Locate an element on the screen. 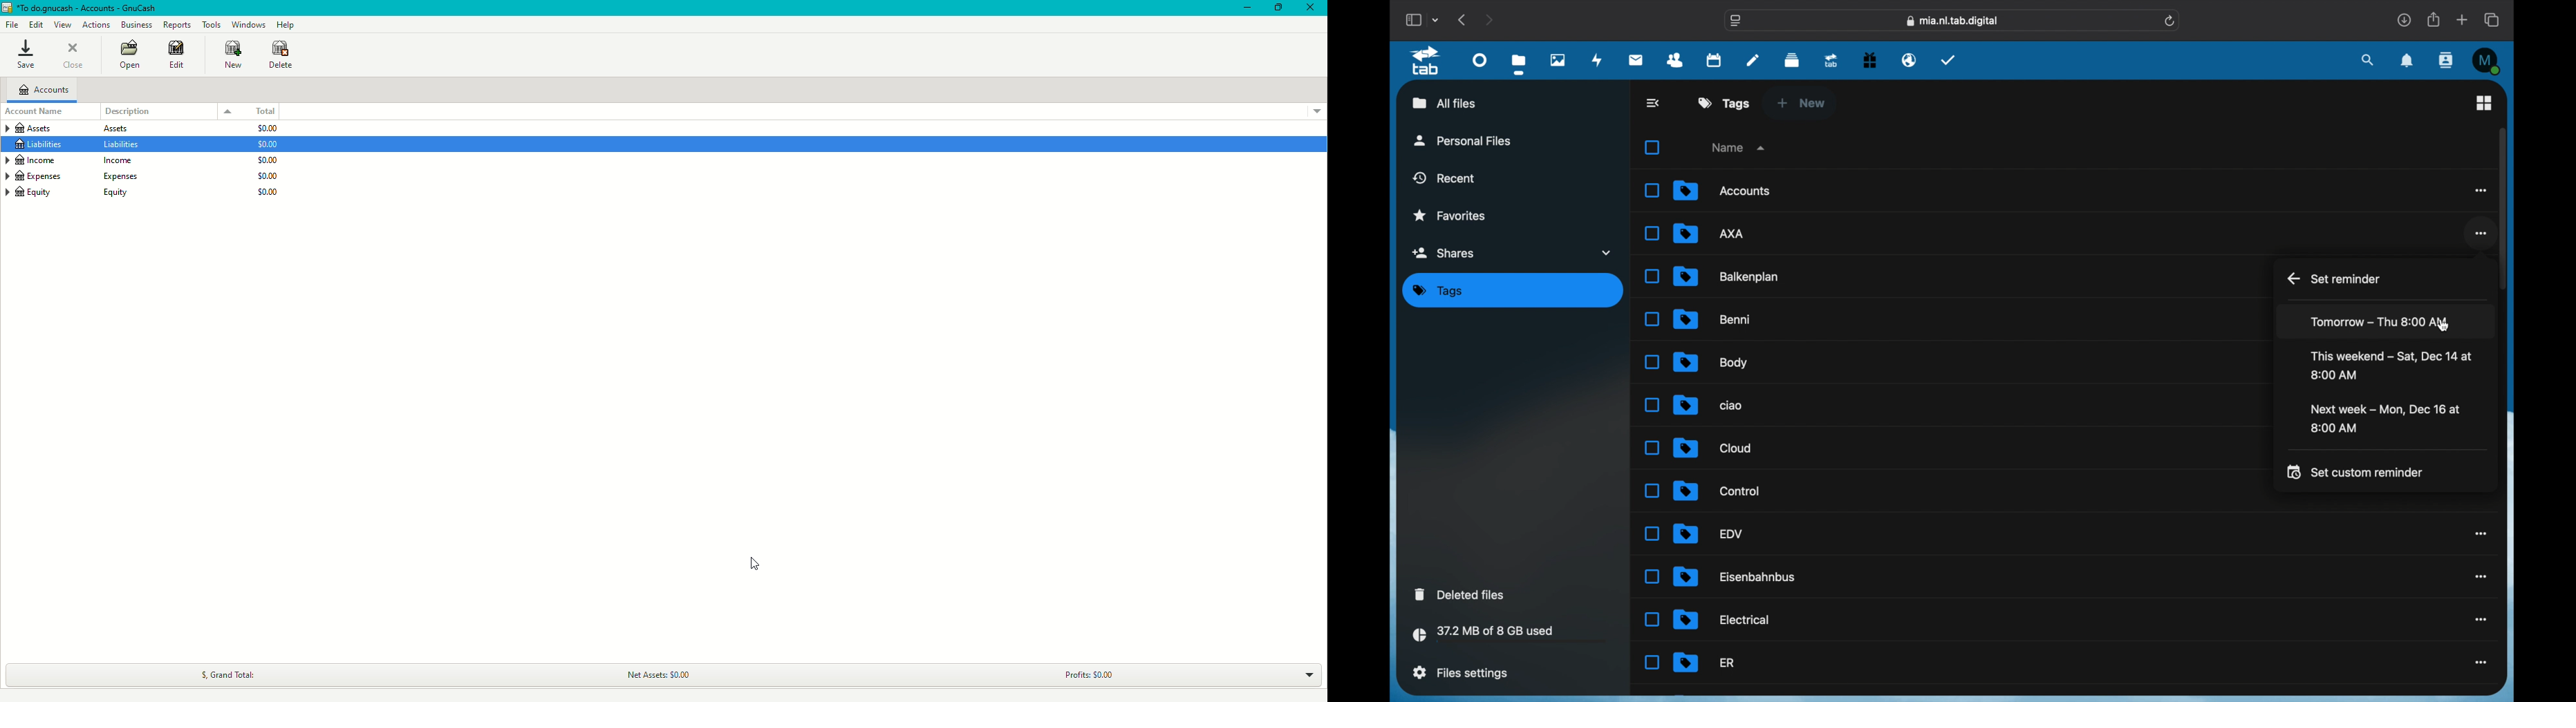  photos is located at coordinates (1558, 59).